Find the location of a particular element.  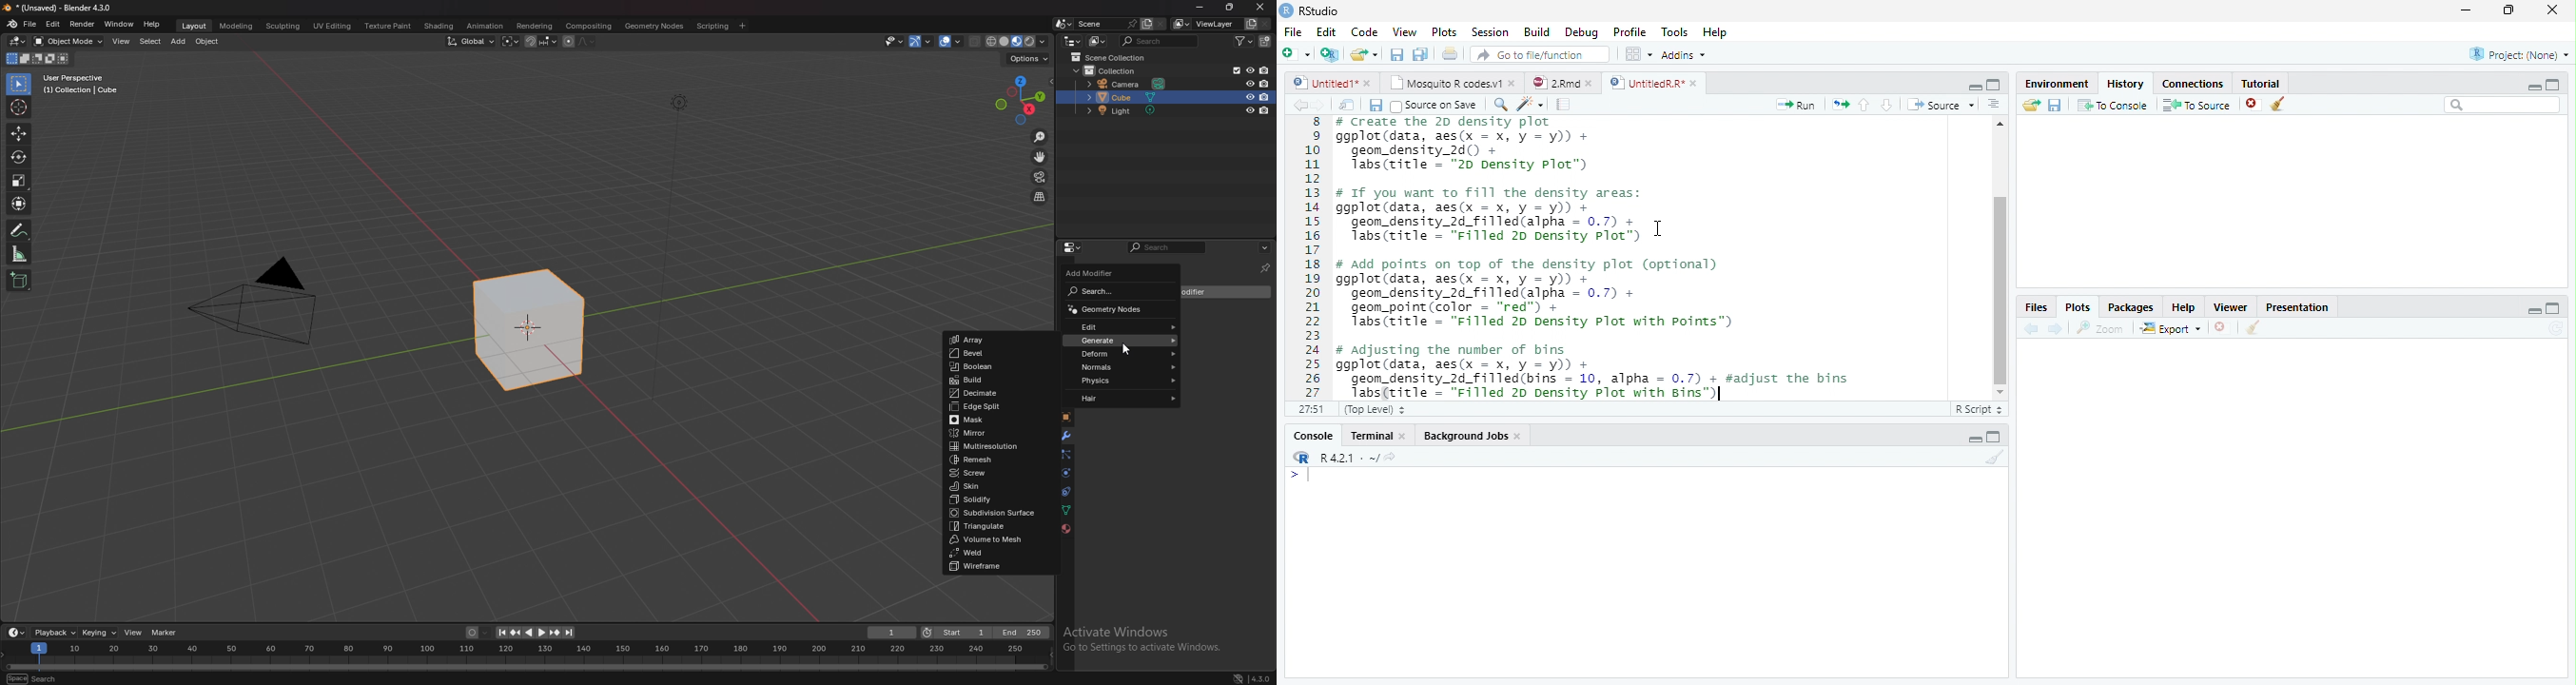

minimize is located at coordinates (1200, 7).